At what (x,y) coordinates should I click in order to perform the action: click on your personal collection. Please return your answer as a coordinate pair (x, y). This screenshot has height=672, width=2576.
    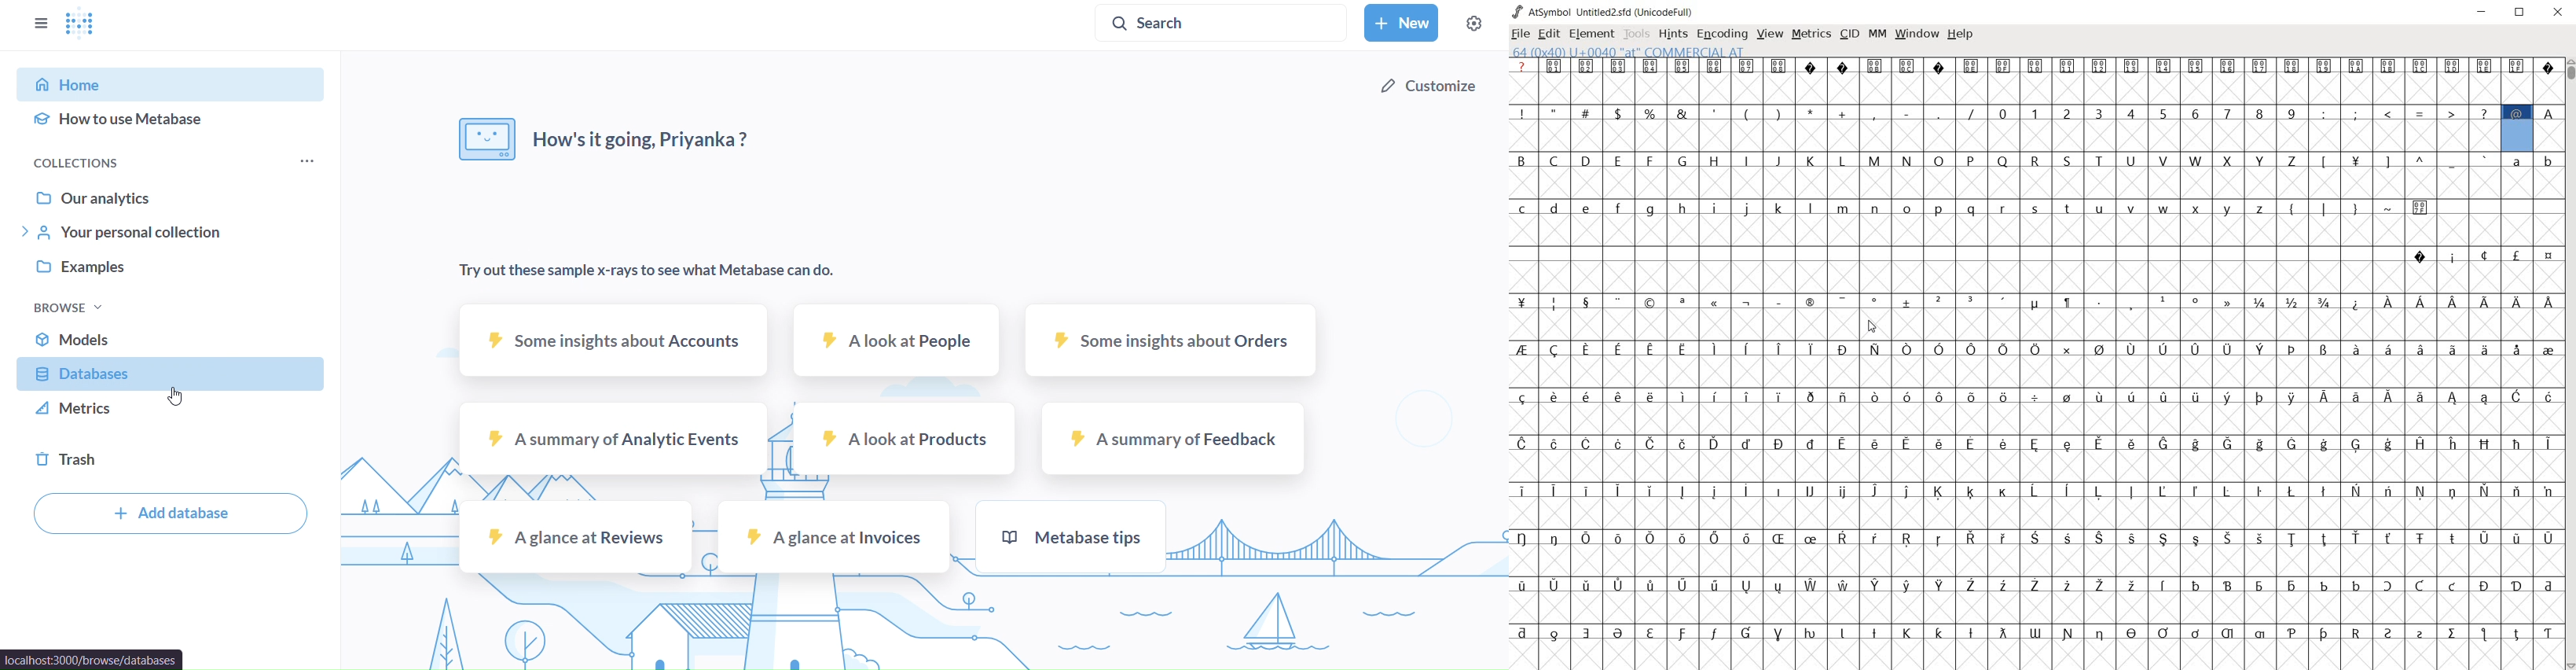
    Looking at the image, I should click on (171, 233).